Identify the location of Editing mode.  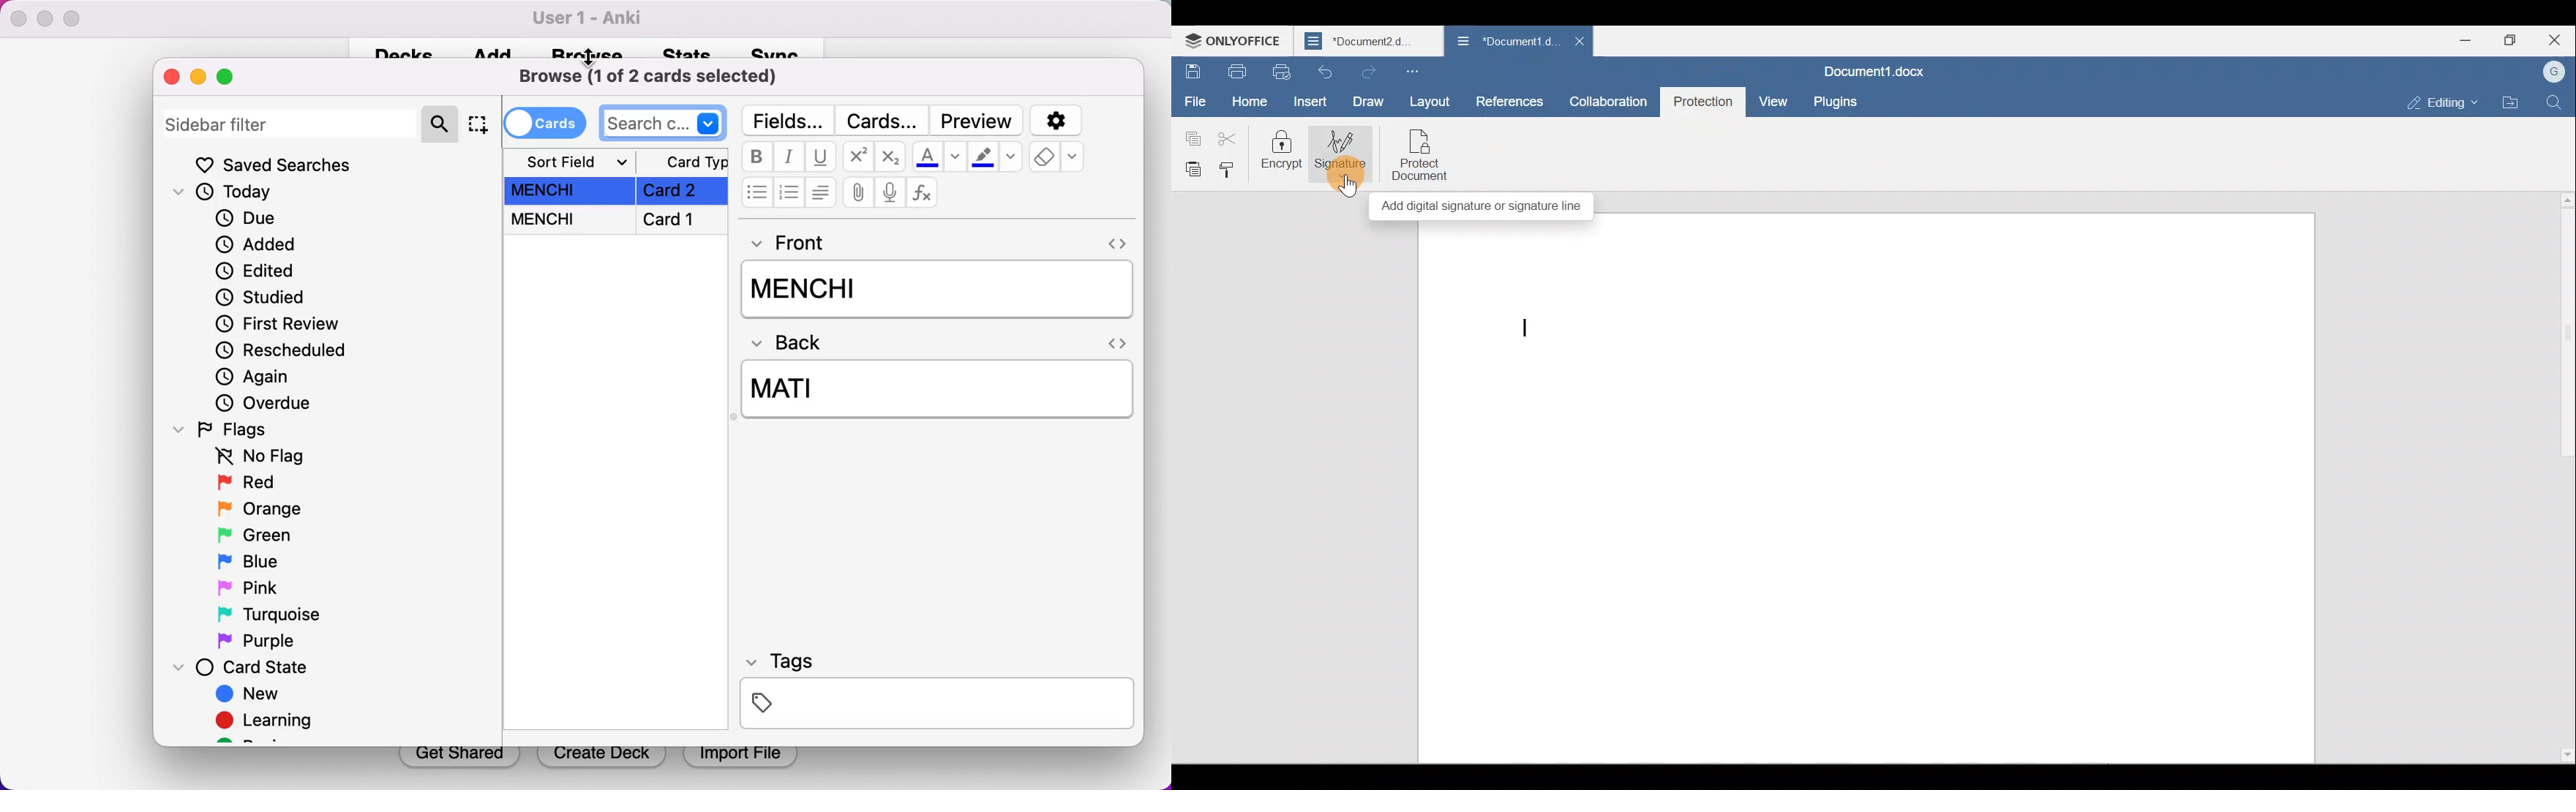
(2445, 102).